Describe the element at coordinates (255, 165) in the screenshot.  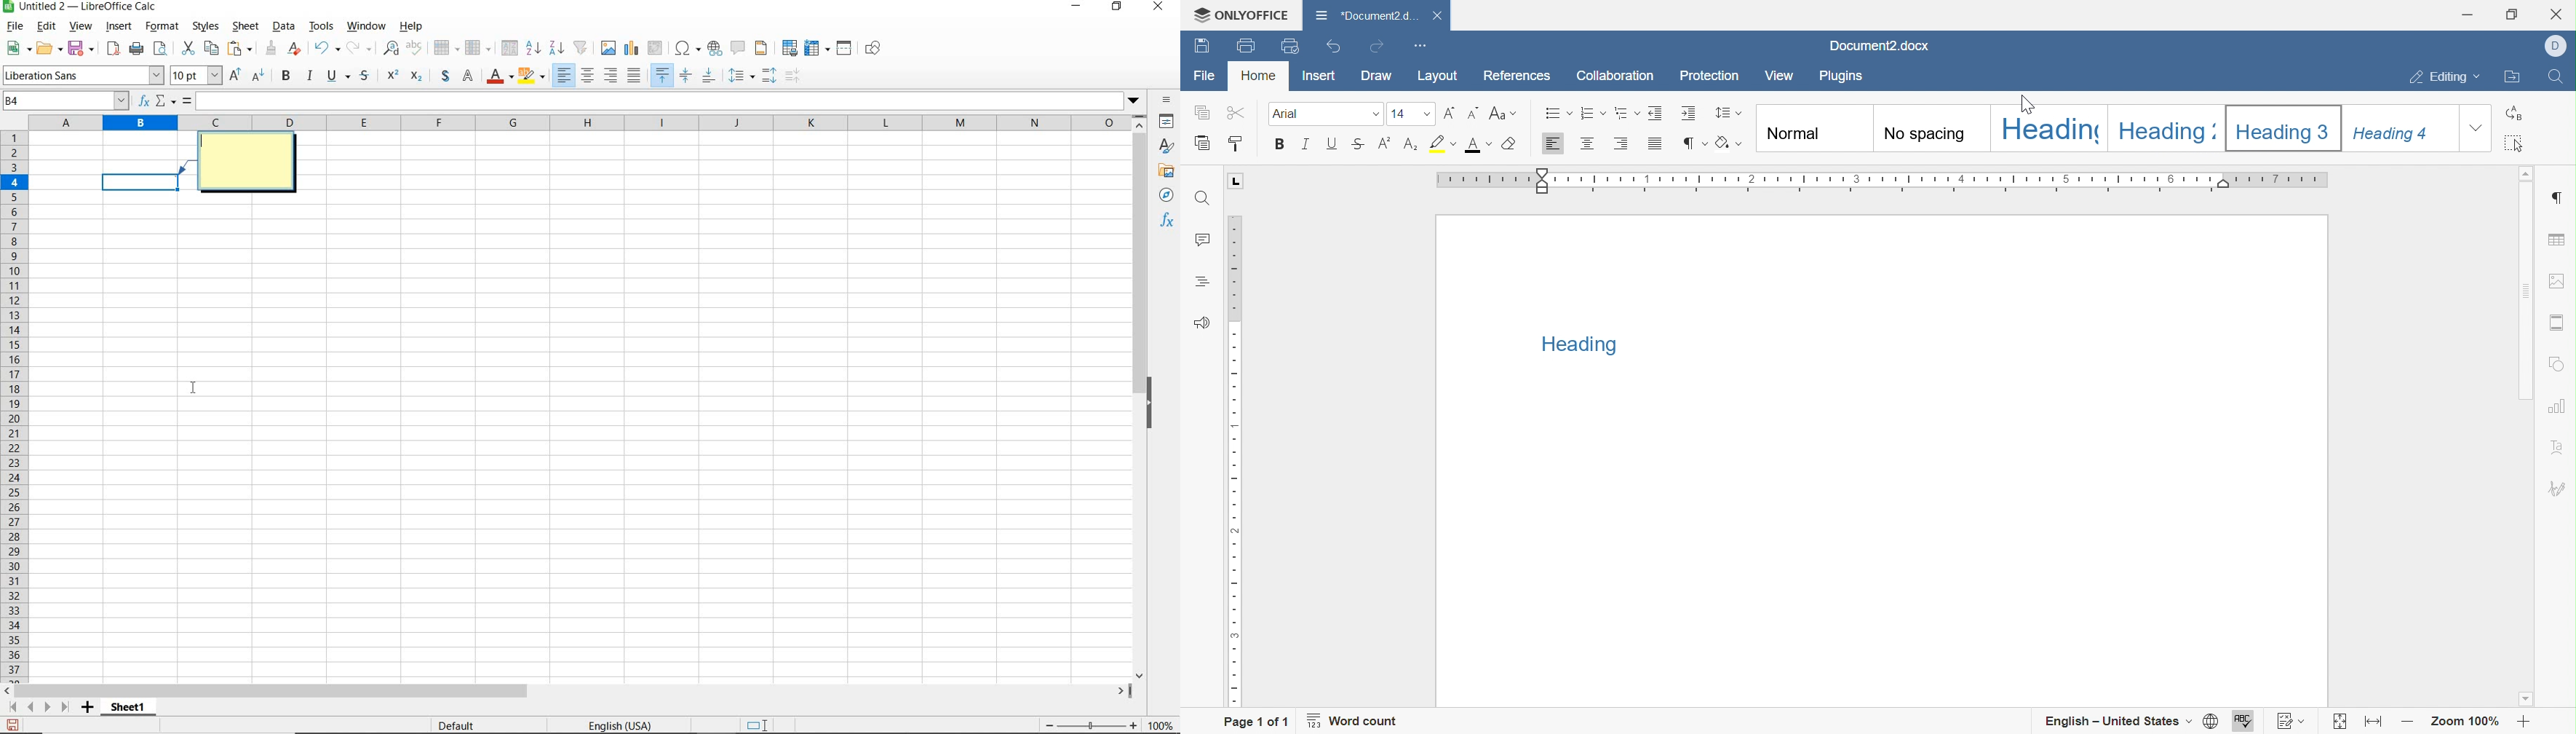
I see `comment box` at that location.